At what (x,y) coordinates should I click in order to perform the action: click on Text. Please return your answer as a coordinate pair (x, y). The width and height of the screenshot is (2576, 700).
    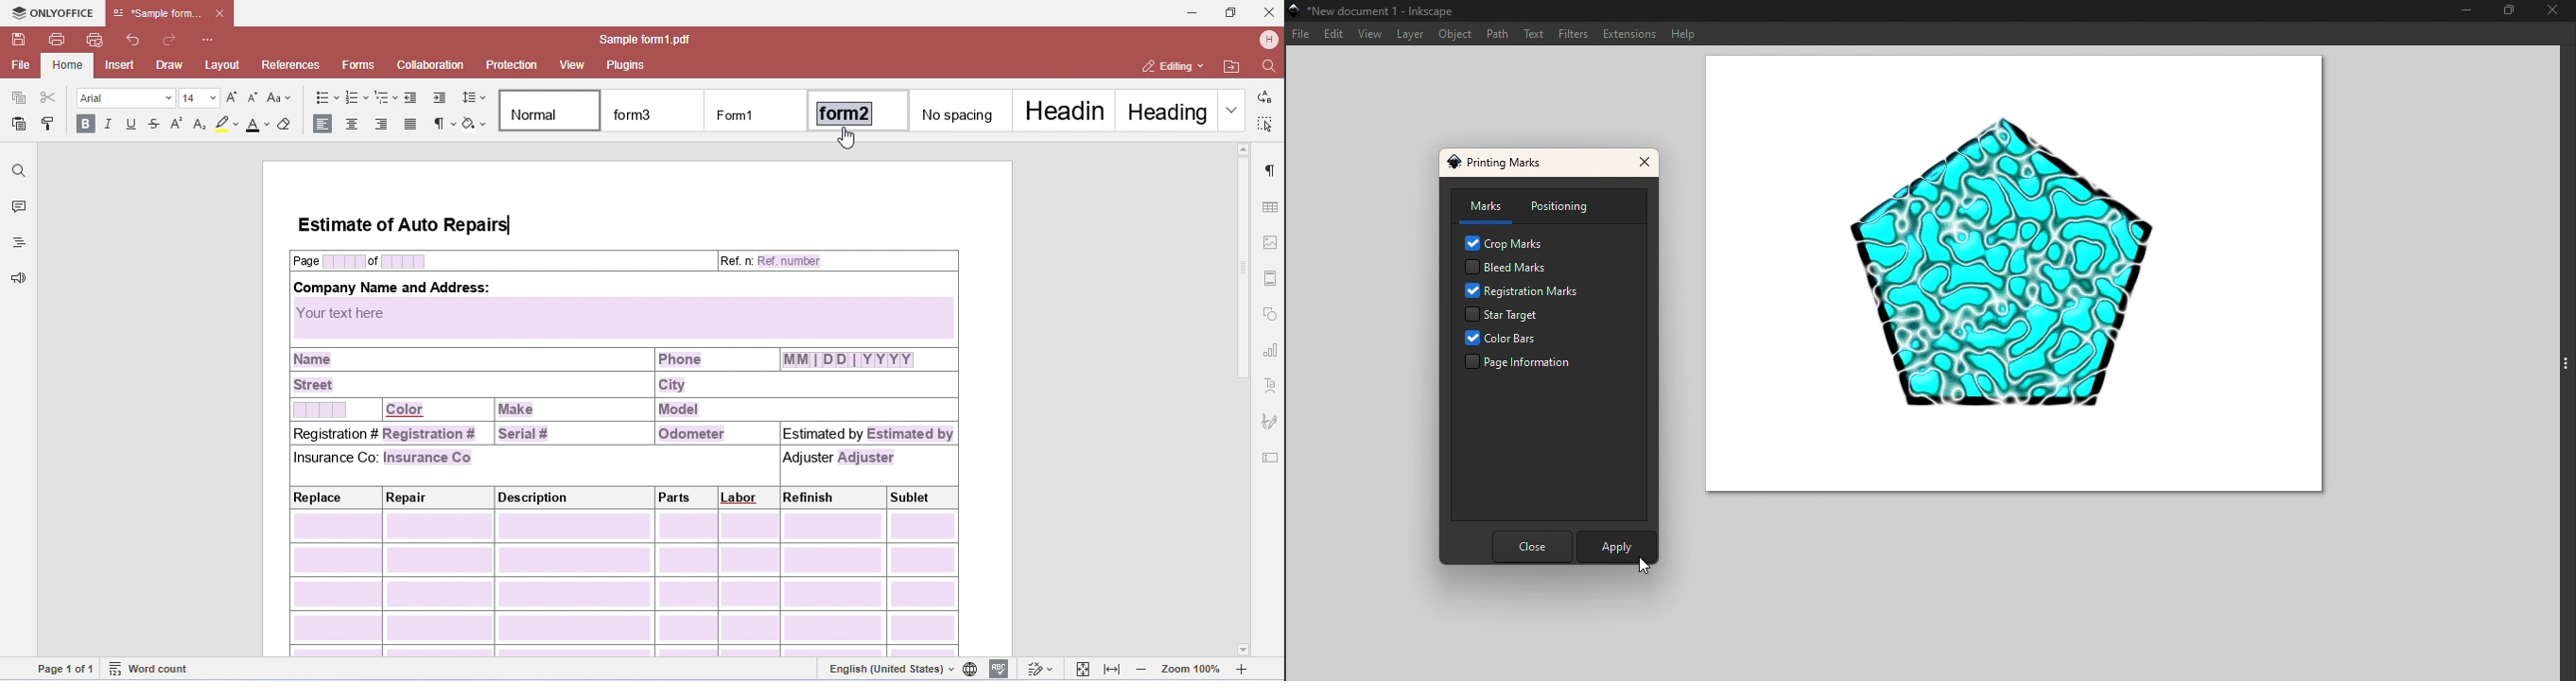
    Looking at the image, I should click on (1537, 36).